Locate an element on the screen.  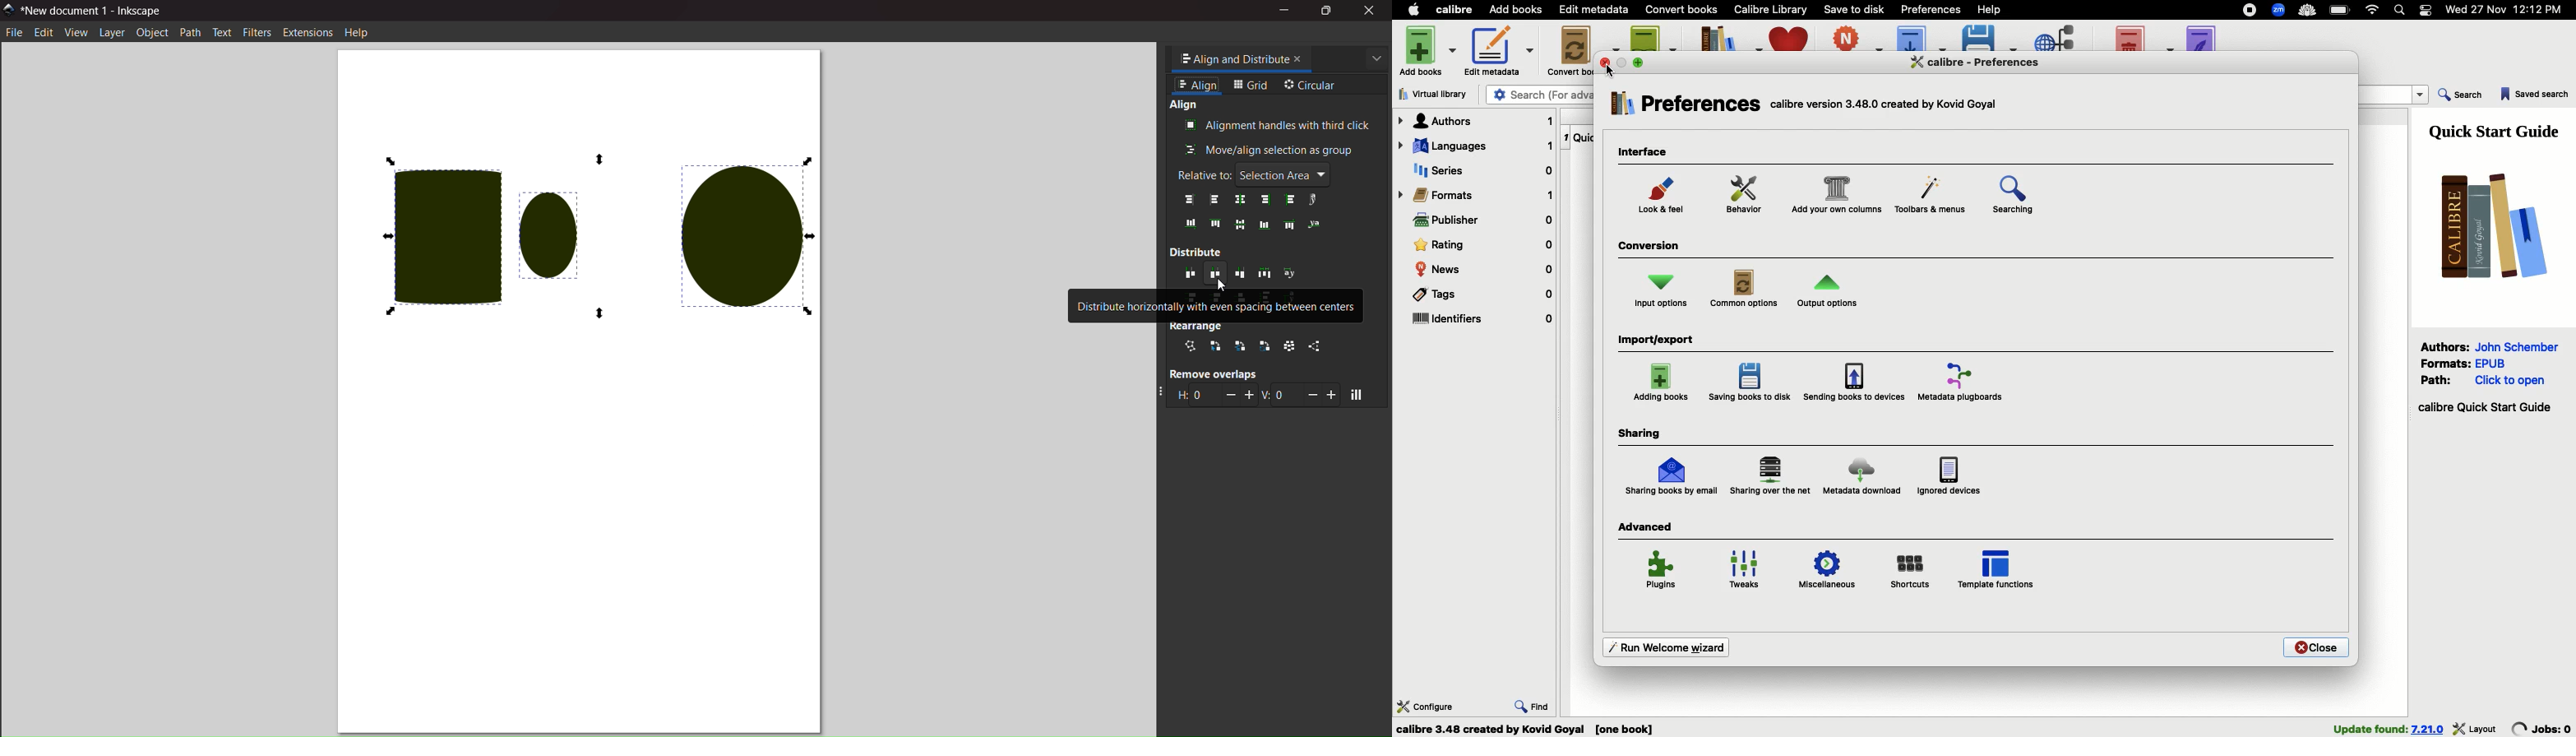
Run welcome wizard is located at coordinates (1663, 646).